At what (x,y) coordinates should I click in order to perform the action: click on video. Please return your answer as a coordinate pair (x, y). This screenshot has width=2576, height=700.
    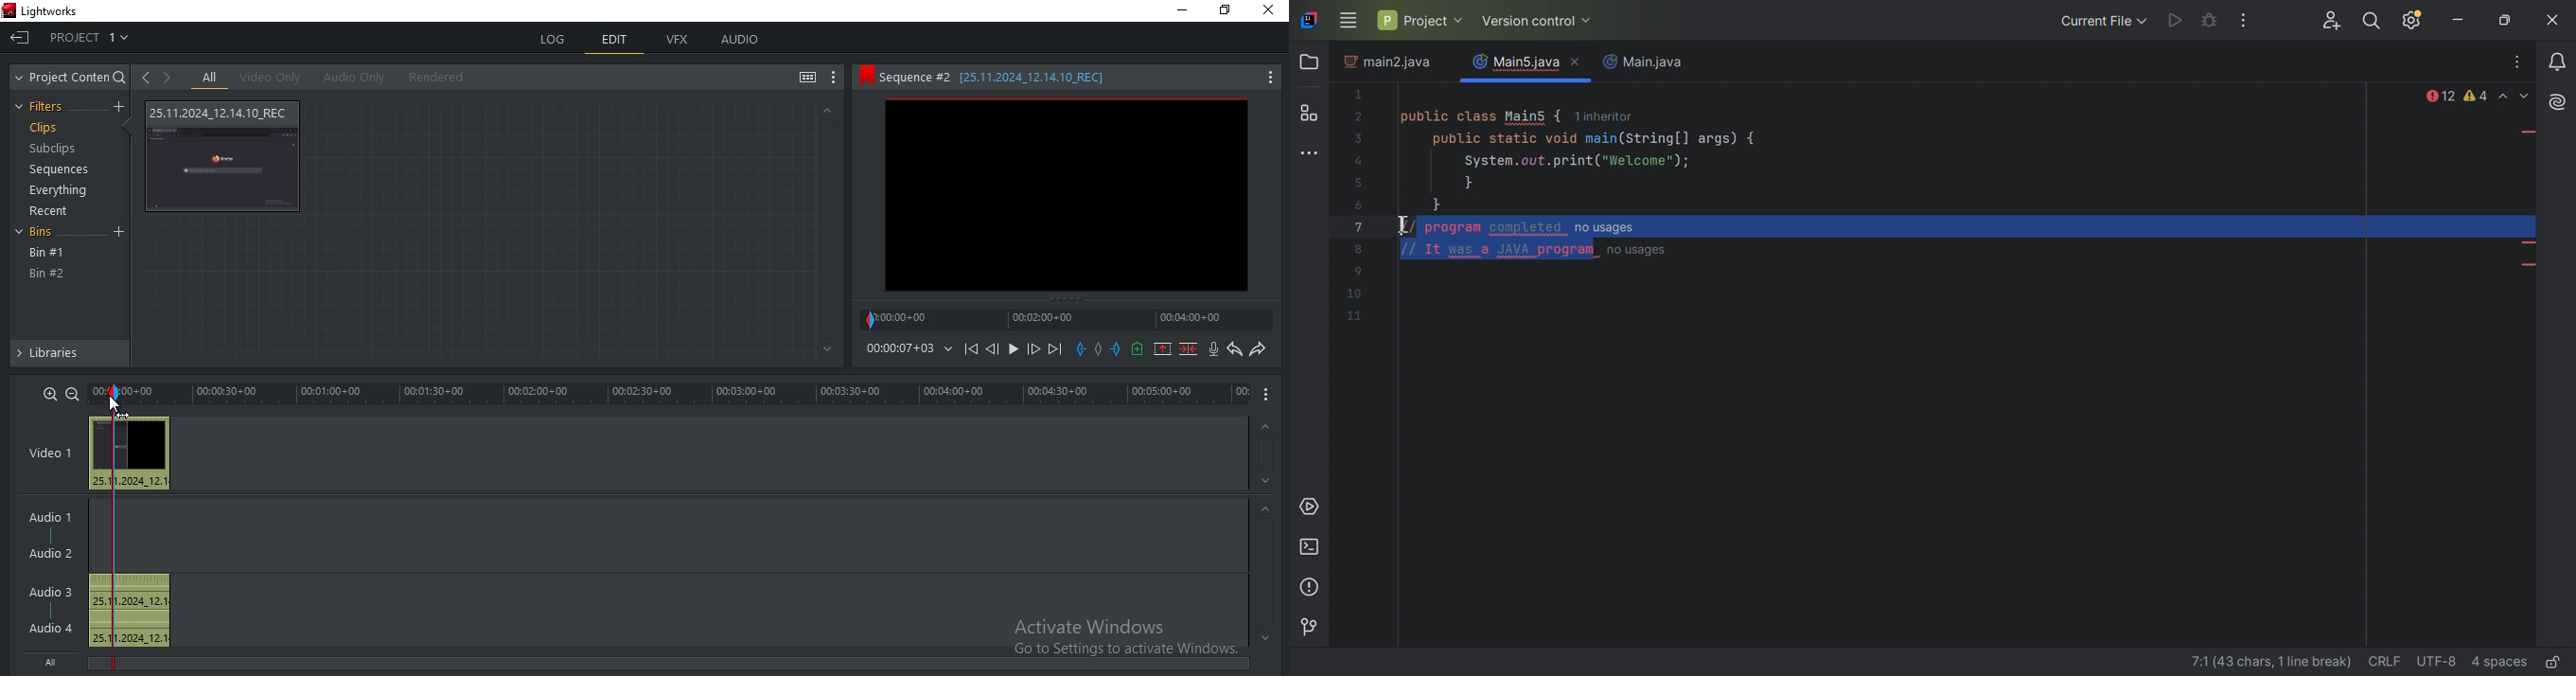
    Looking at the image, I should click on (225, 156).